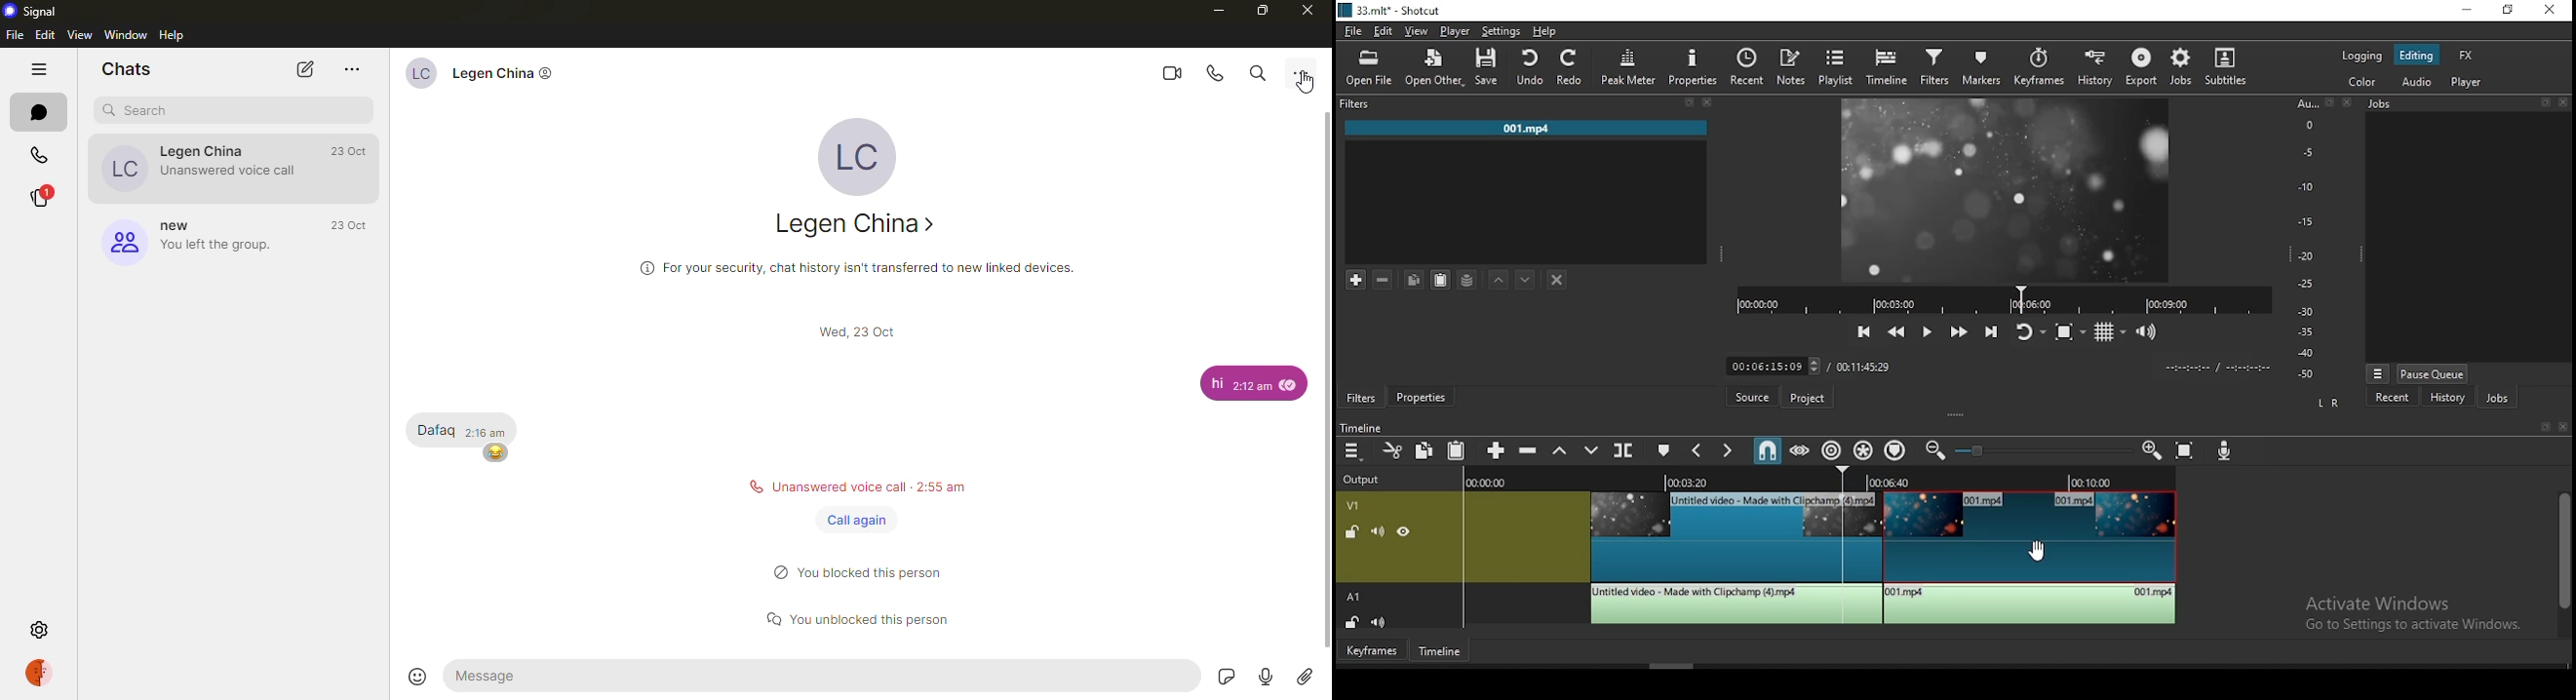  What do you see at coordinates (1323, 378) in the screenshot?
I see `scroll bar` at bounding box center [1323, 378].